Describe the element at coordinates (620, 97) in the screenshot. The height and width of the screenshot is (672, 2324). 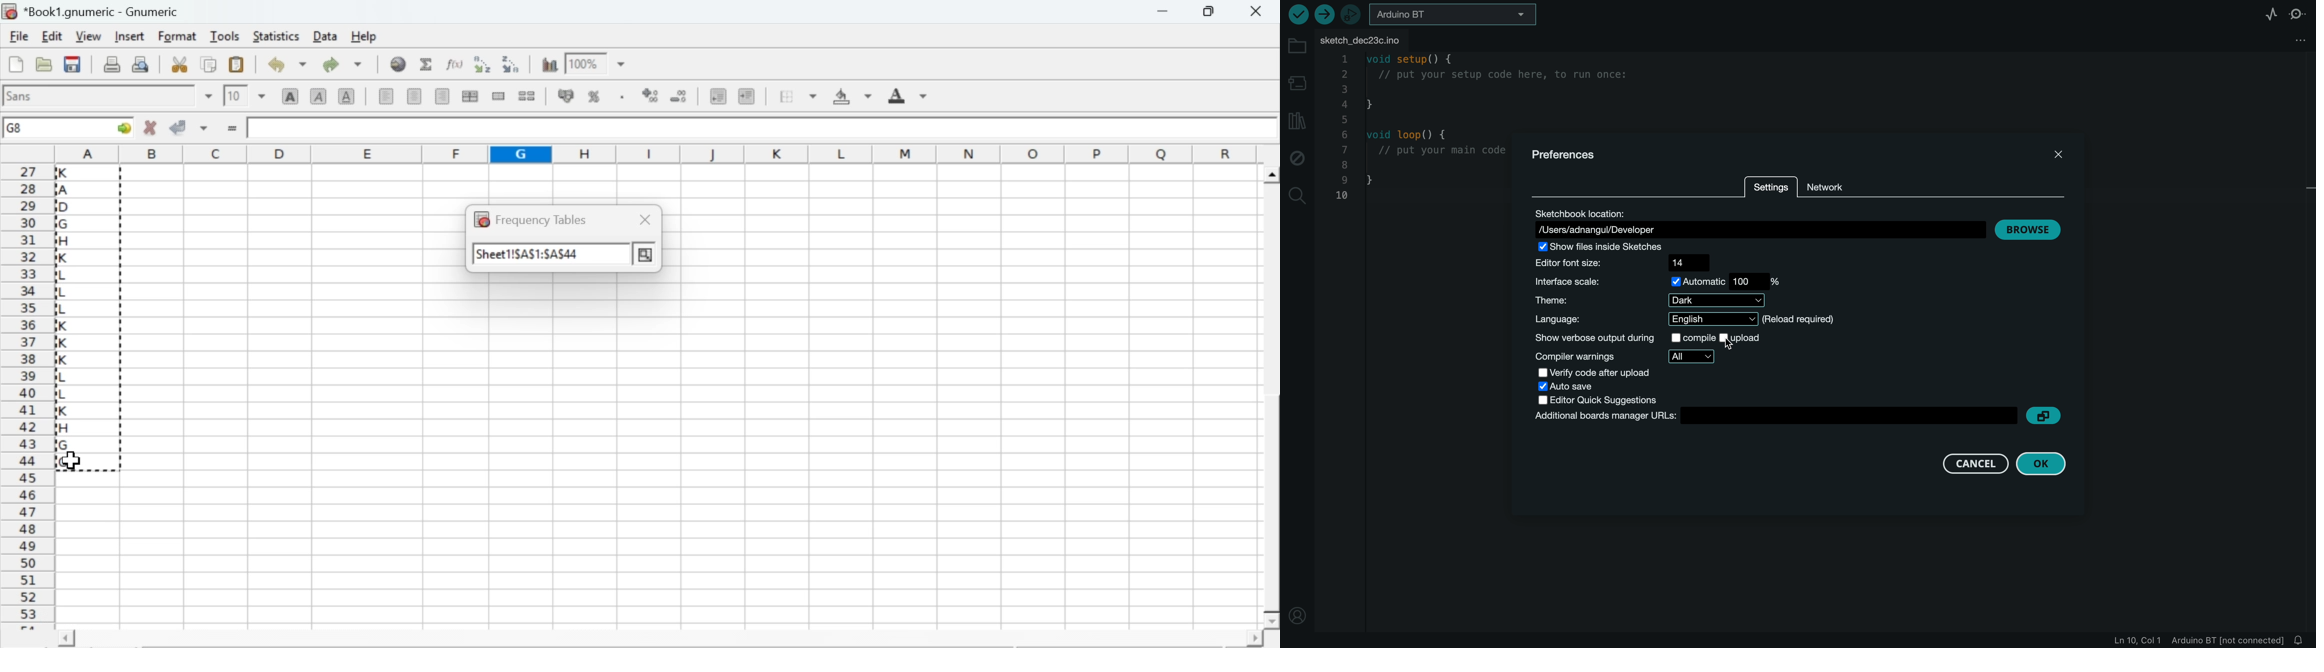
I see `Set the format of the selected cells to include a thousands separator` at that location.